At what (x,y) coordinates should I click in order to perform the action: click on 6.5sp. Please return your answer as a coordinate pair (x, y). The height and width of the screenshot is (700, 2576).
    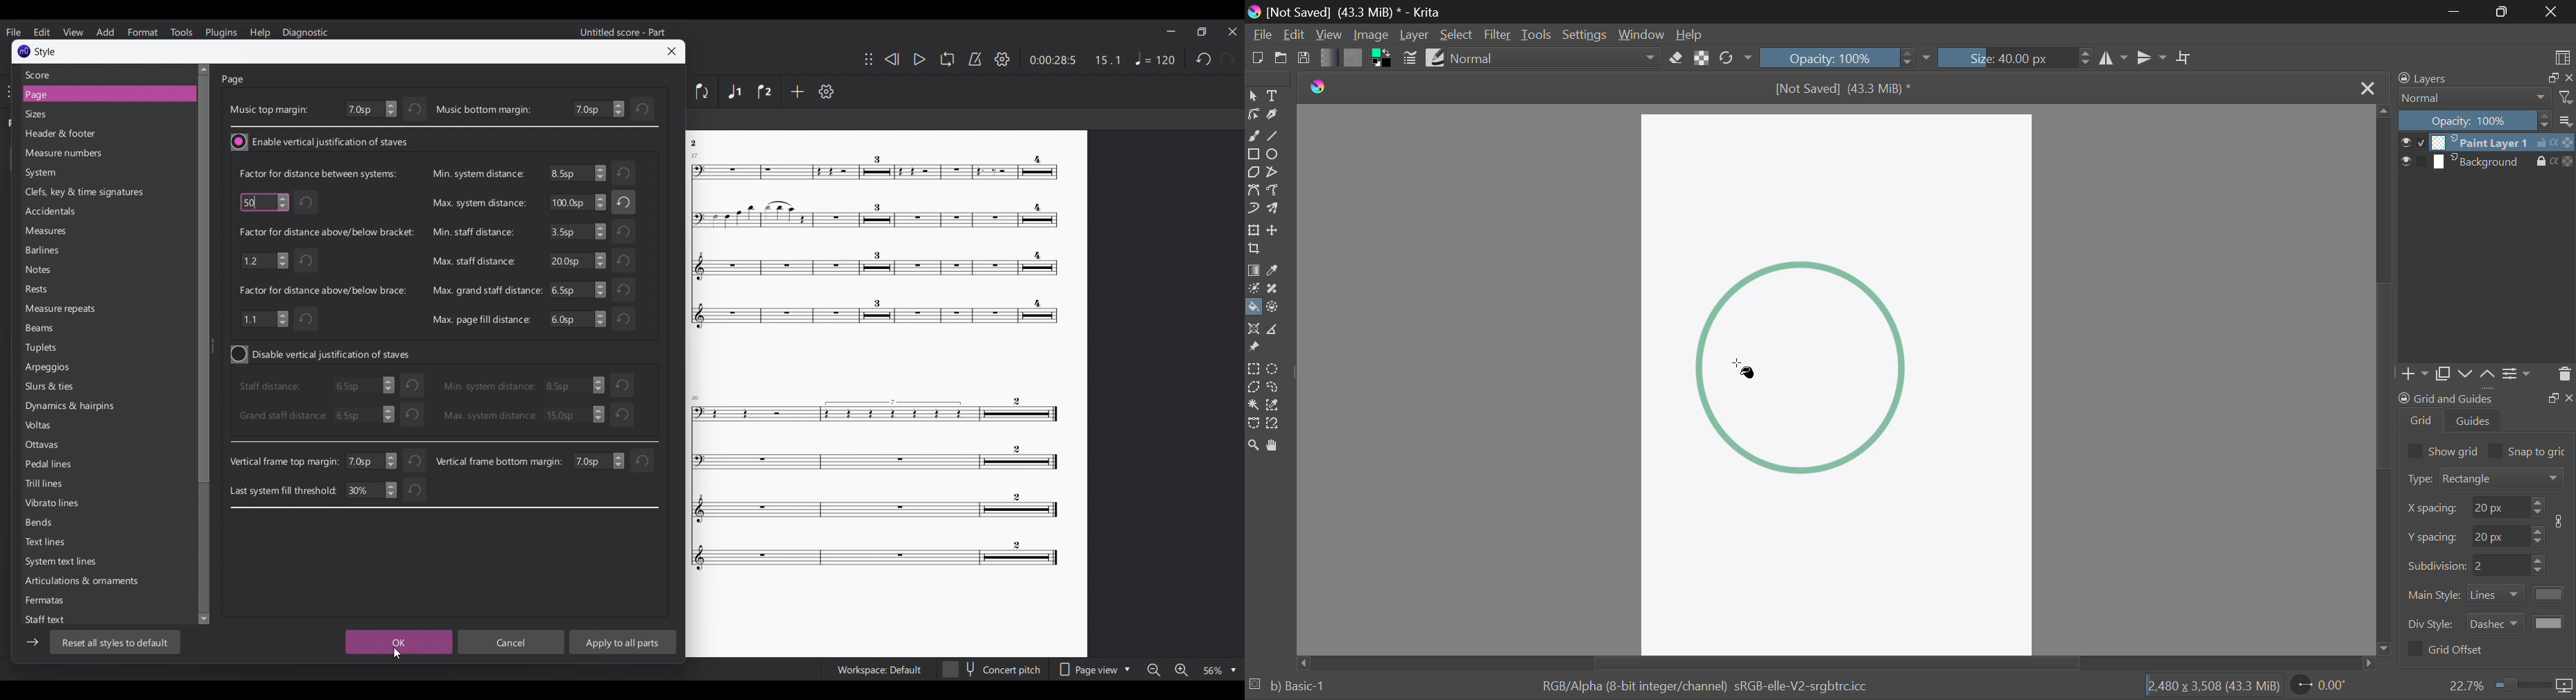
    Looking at the image, I should click on (576, 320).